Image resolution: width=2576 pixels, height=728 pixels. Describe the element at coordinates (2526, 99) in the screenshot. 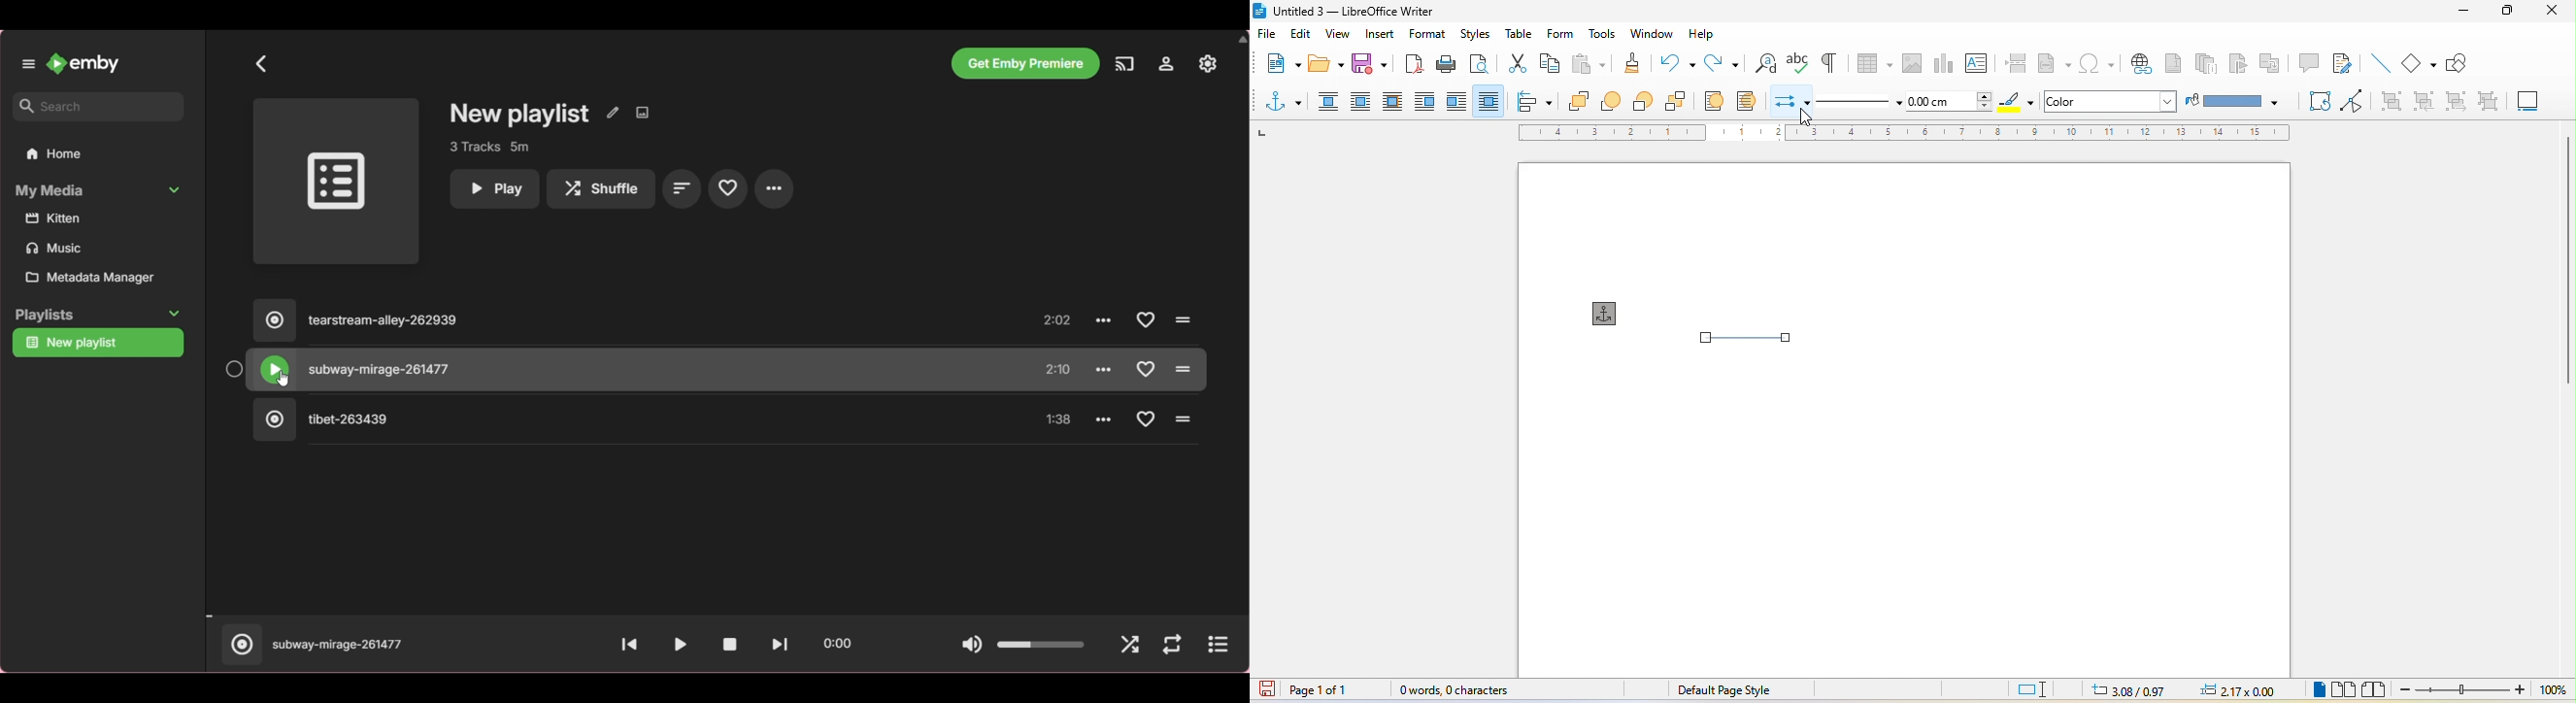

I see `insert caption` at that location.